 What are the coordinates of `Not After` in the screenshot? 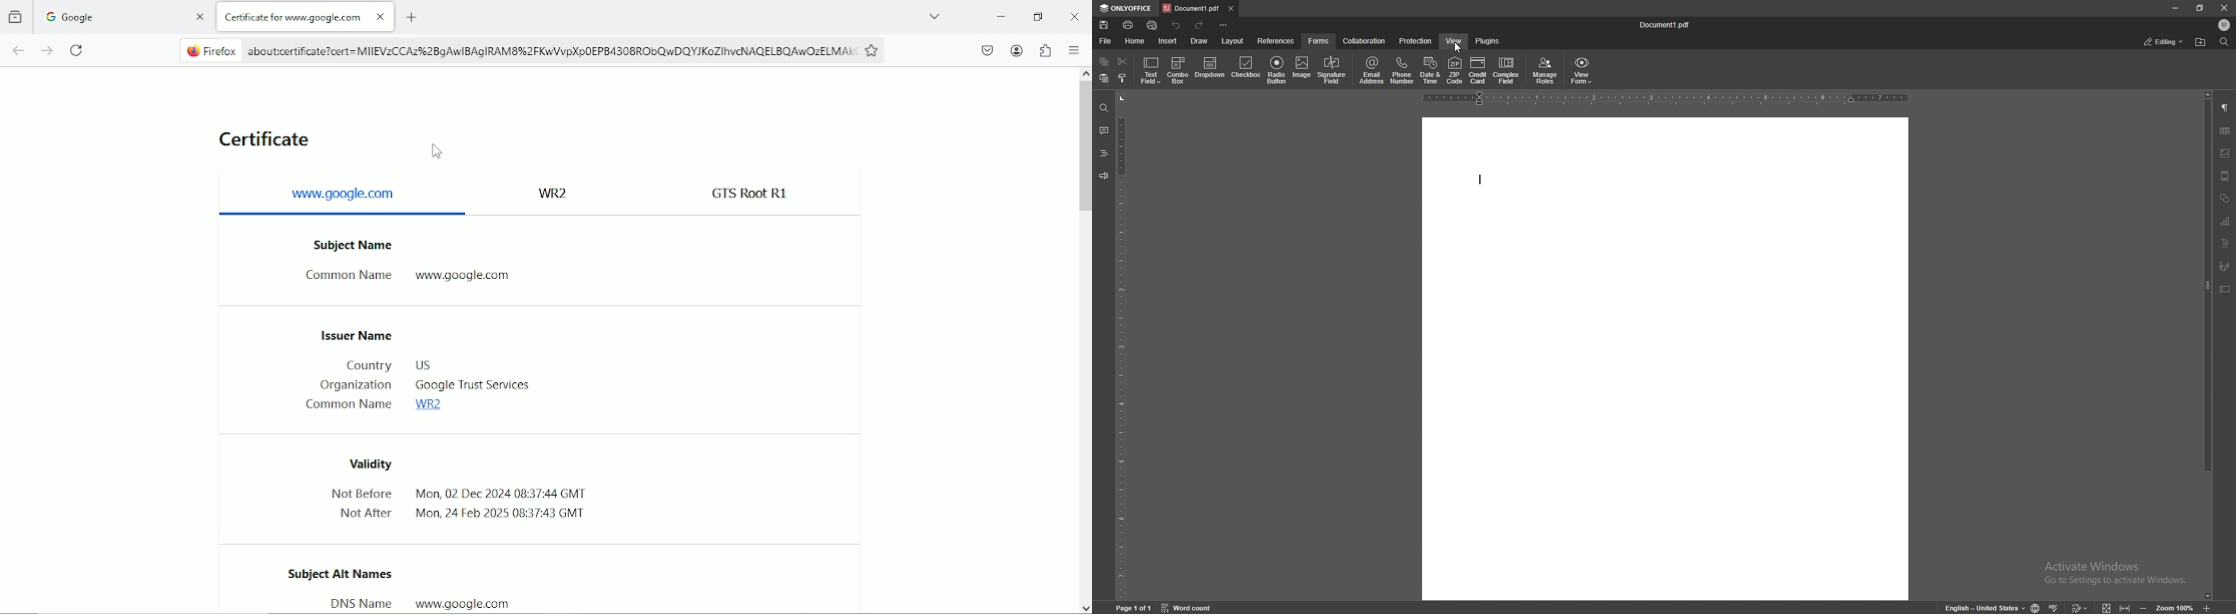 It's located at (364, 515).